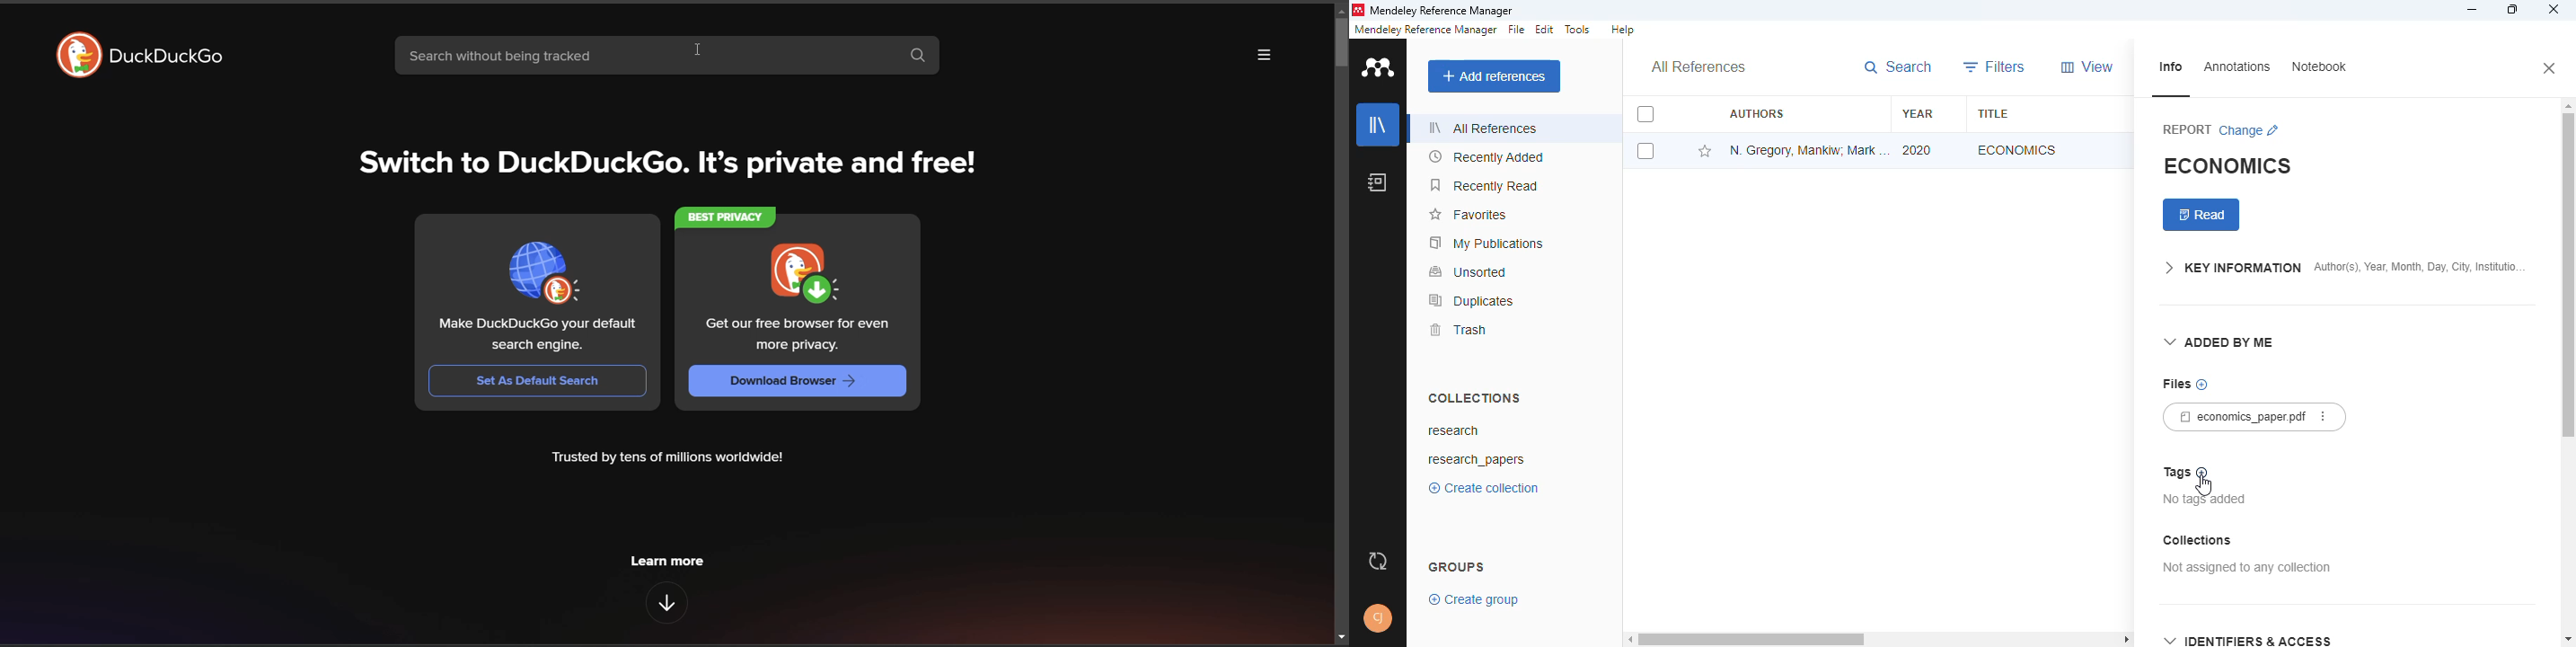 Image resolution: width=2576 pixels, height=672 pixels. Describe the element at coordinates (2237, 67) in the screenshot. I see `annotations` at that location.